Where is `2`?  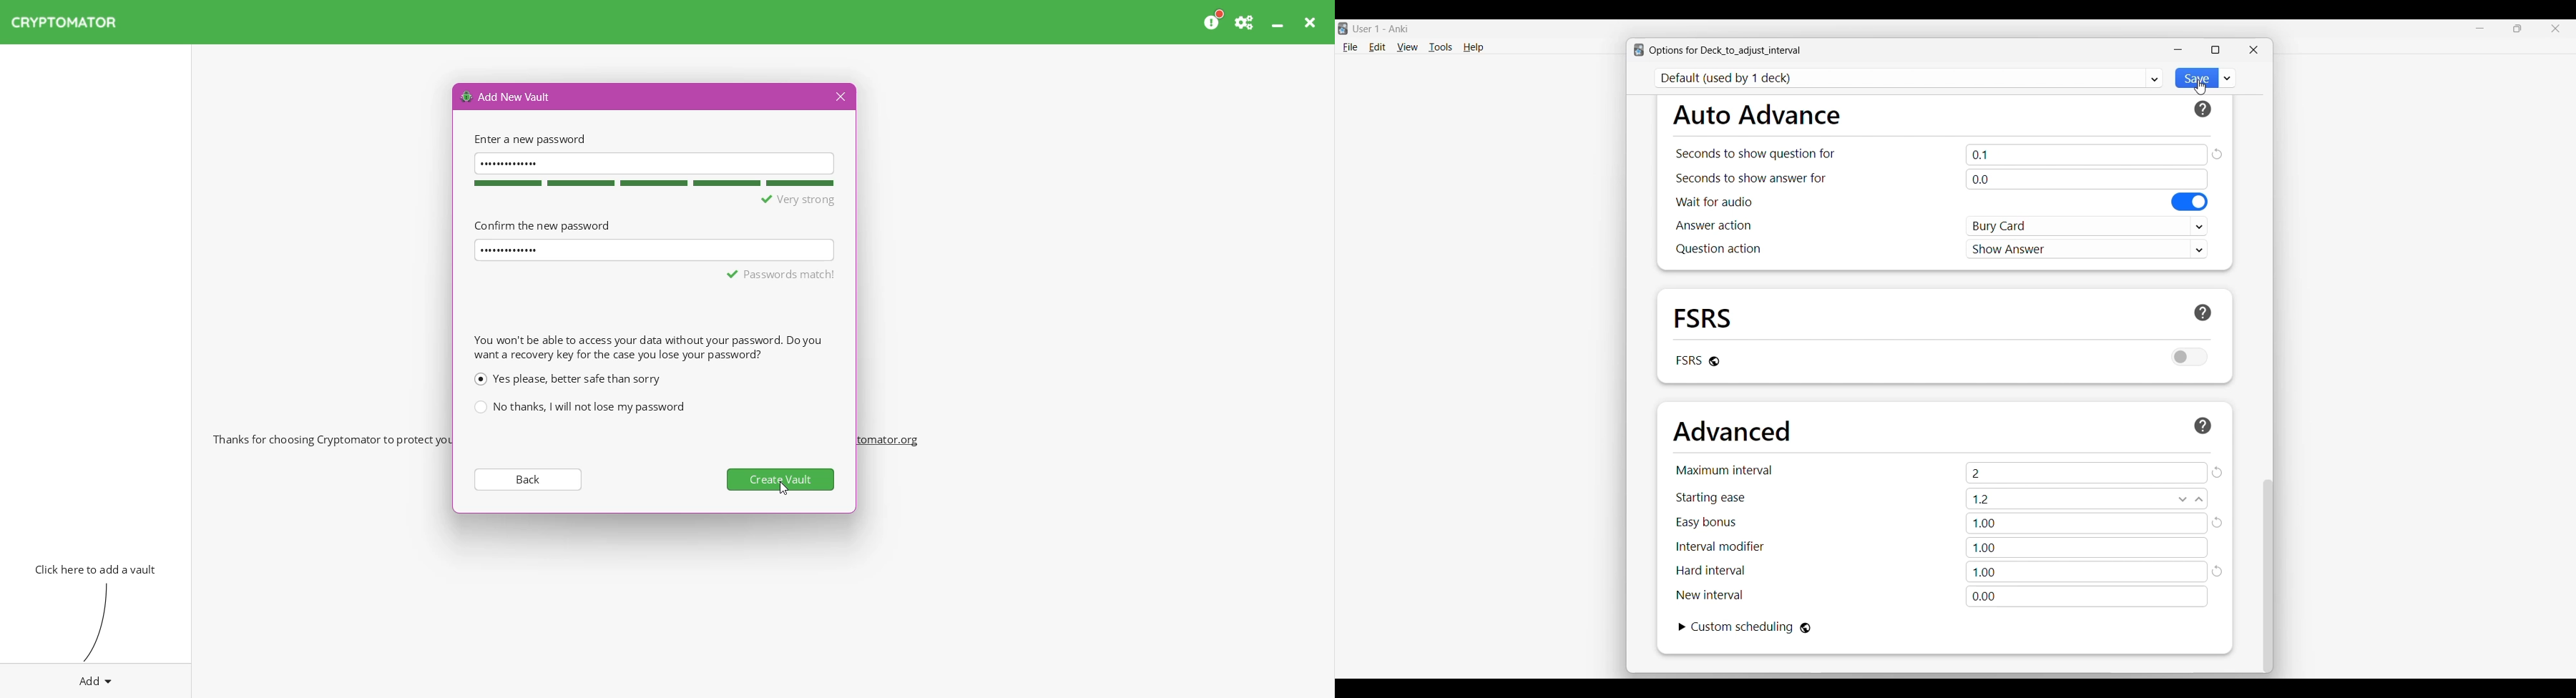
2 is located at coordinates (2087, 472).